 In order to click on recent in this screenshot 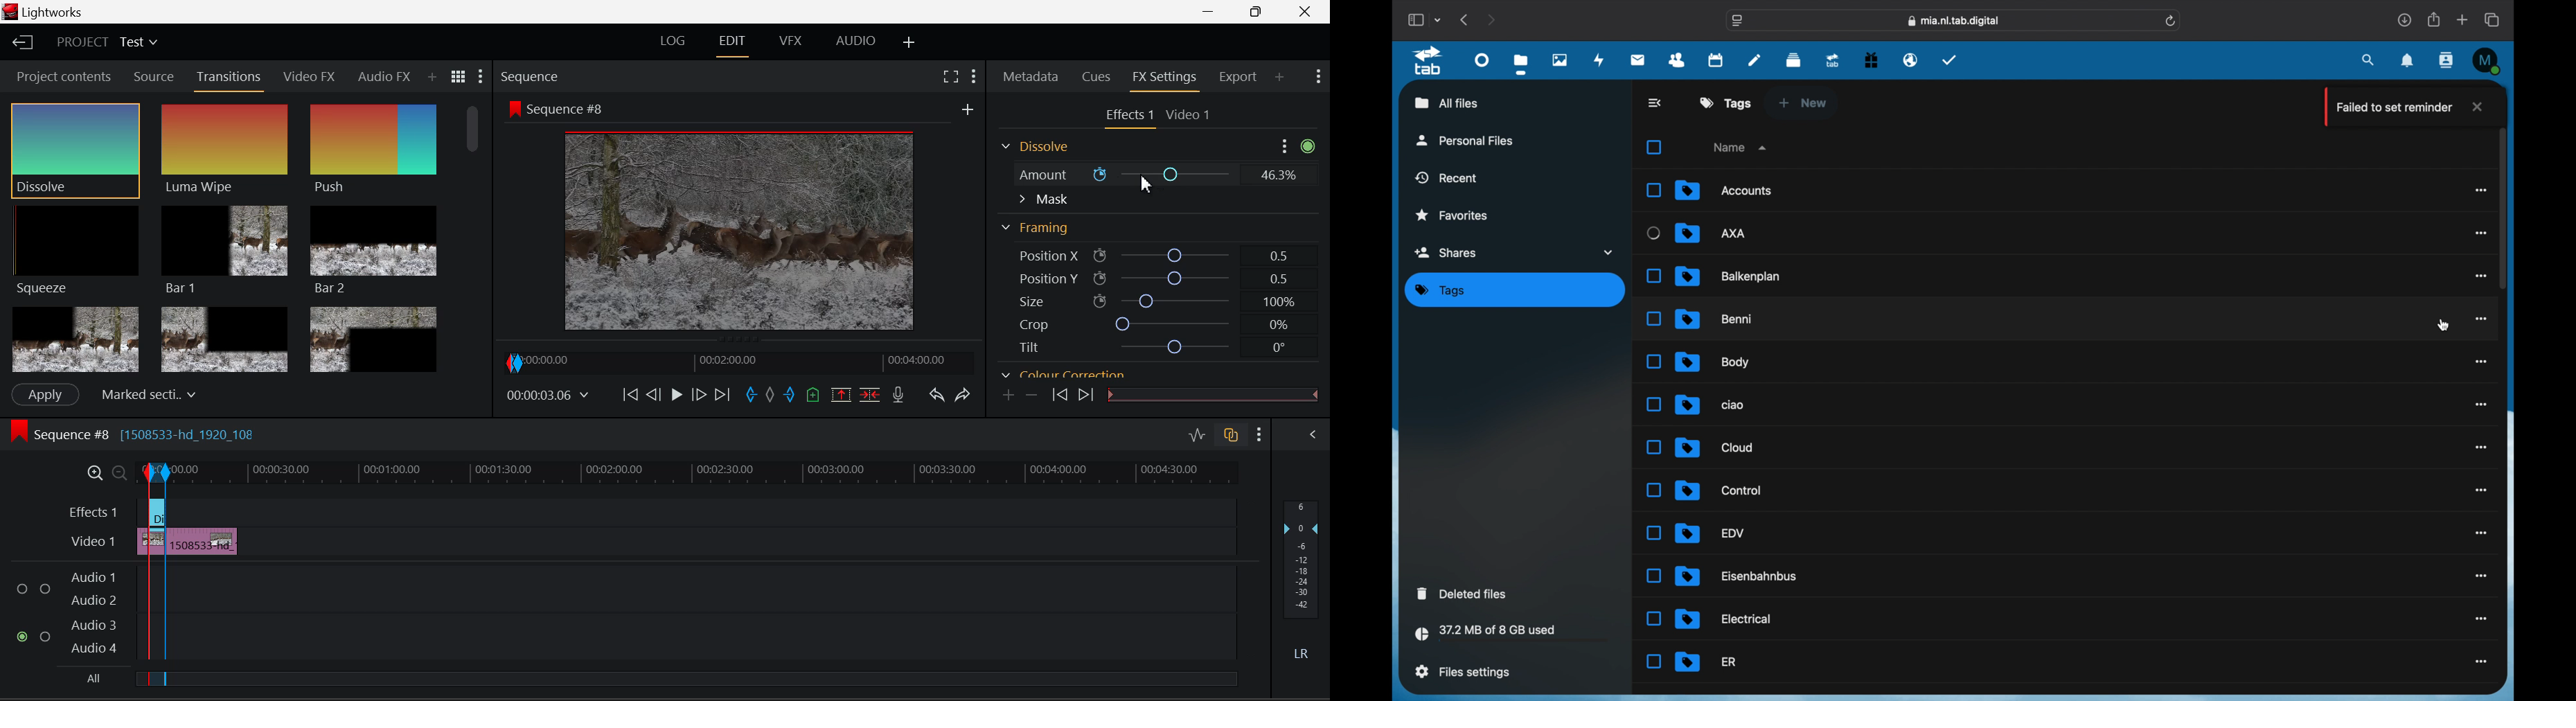, I will do `click(1447, 177)`.